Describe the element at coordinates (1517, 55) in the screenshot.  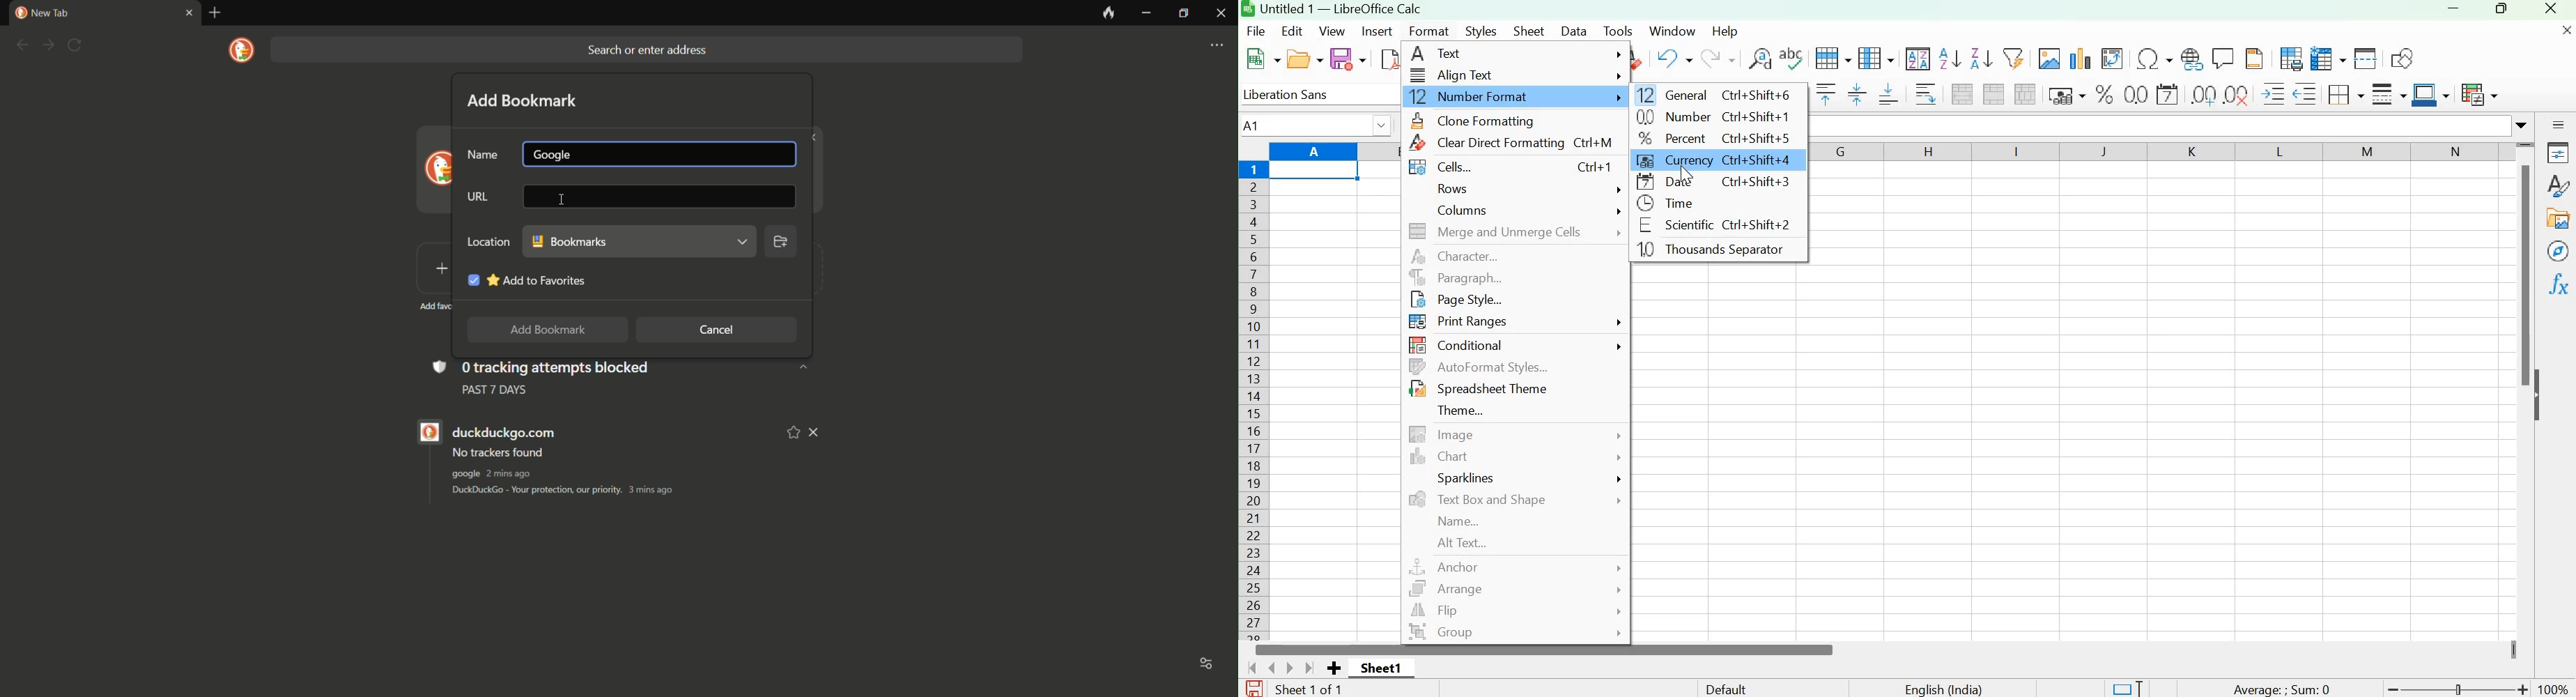
I see `Text` at that location.